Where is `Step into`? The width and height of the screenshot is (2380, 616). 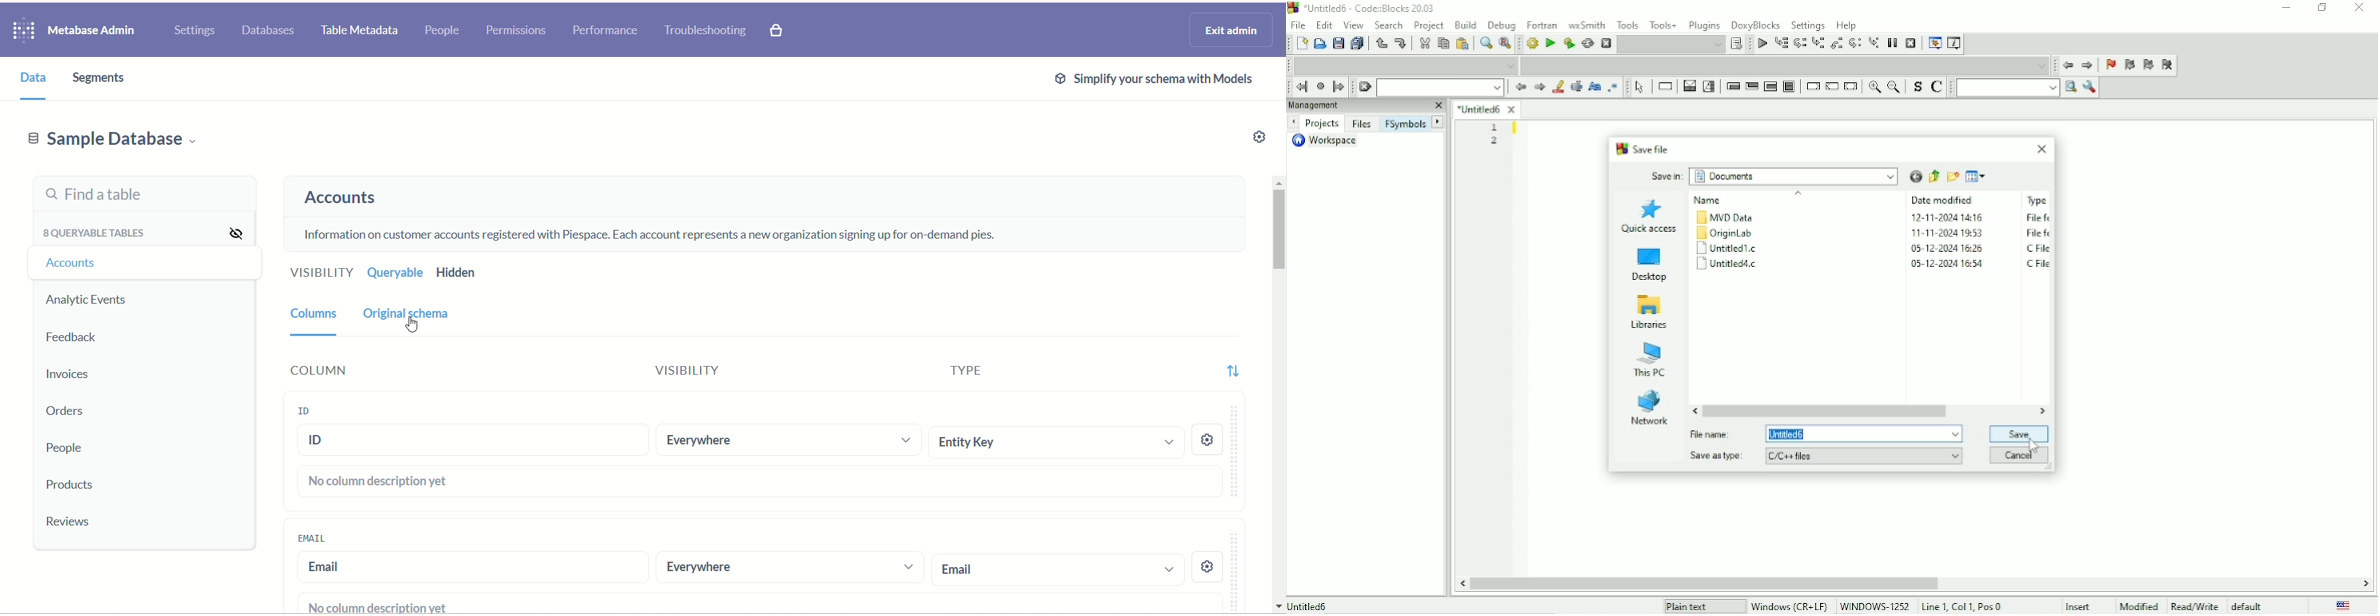 Step into is located at coordinates (1818, 44).